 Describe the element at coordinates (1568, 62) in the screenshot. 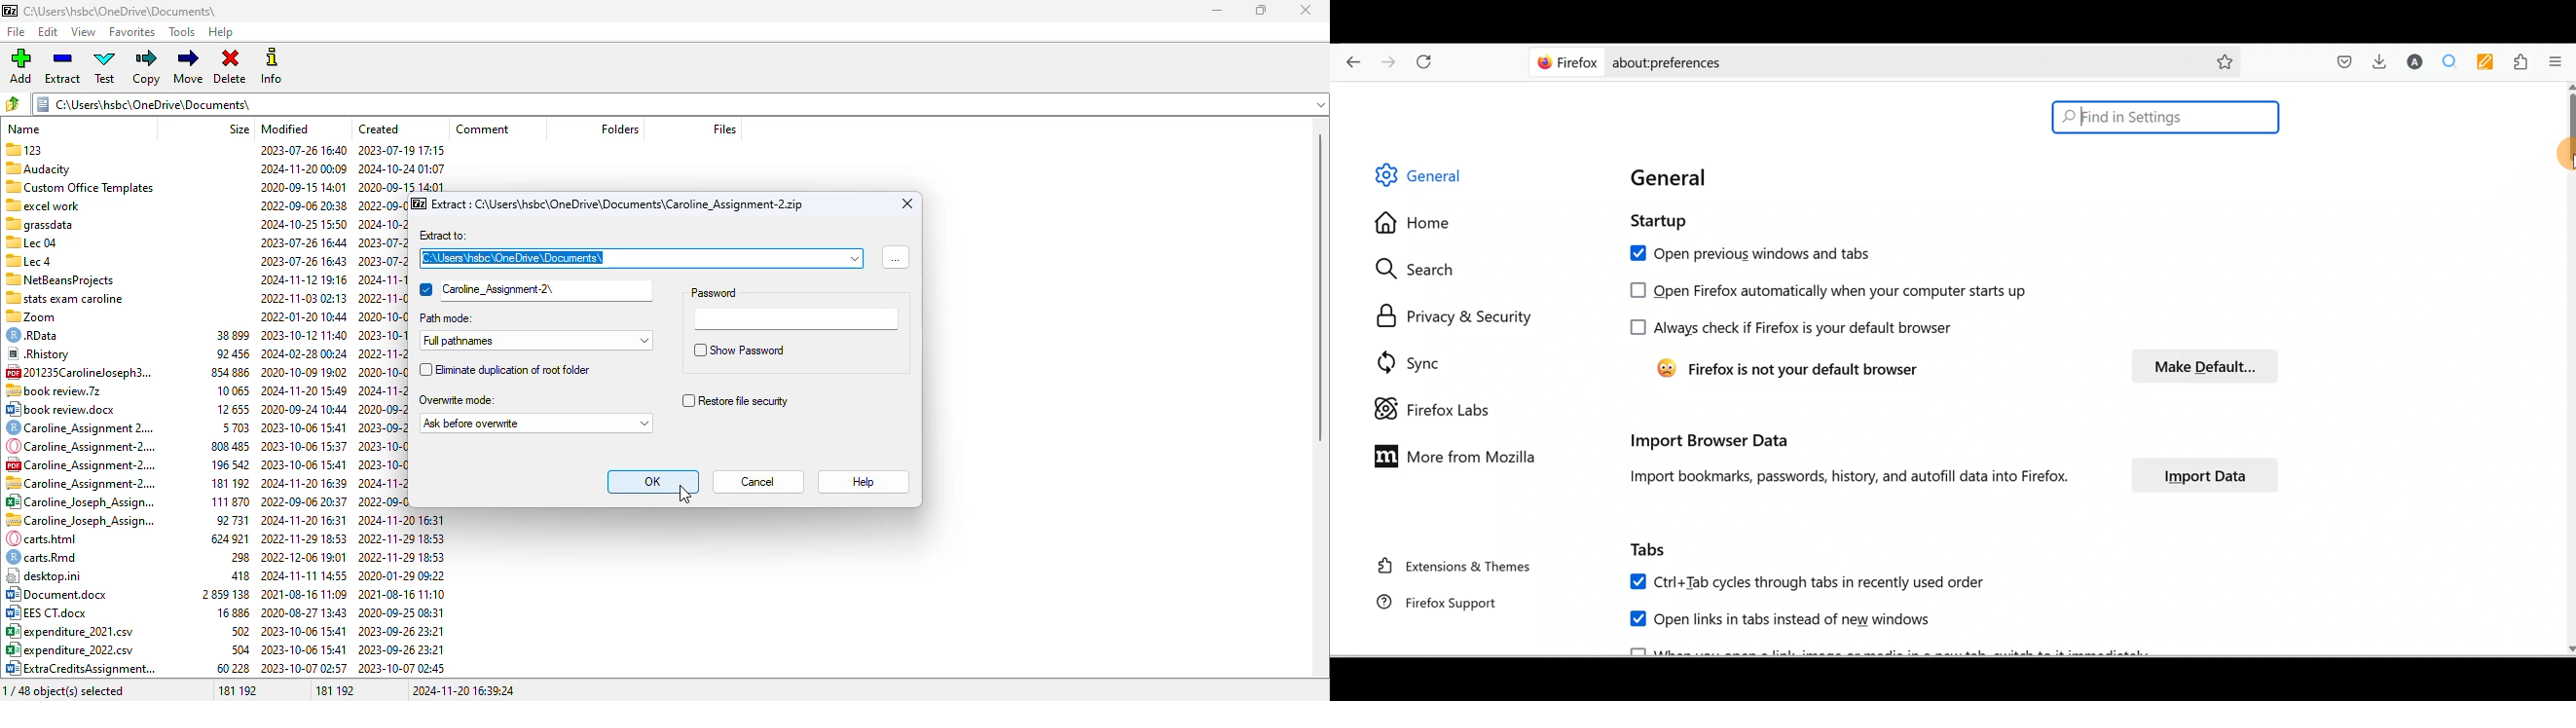

I see `Firefox` at that location.